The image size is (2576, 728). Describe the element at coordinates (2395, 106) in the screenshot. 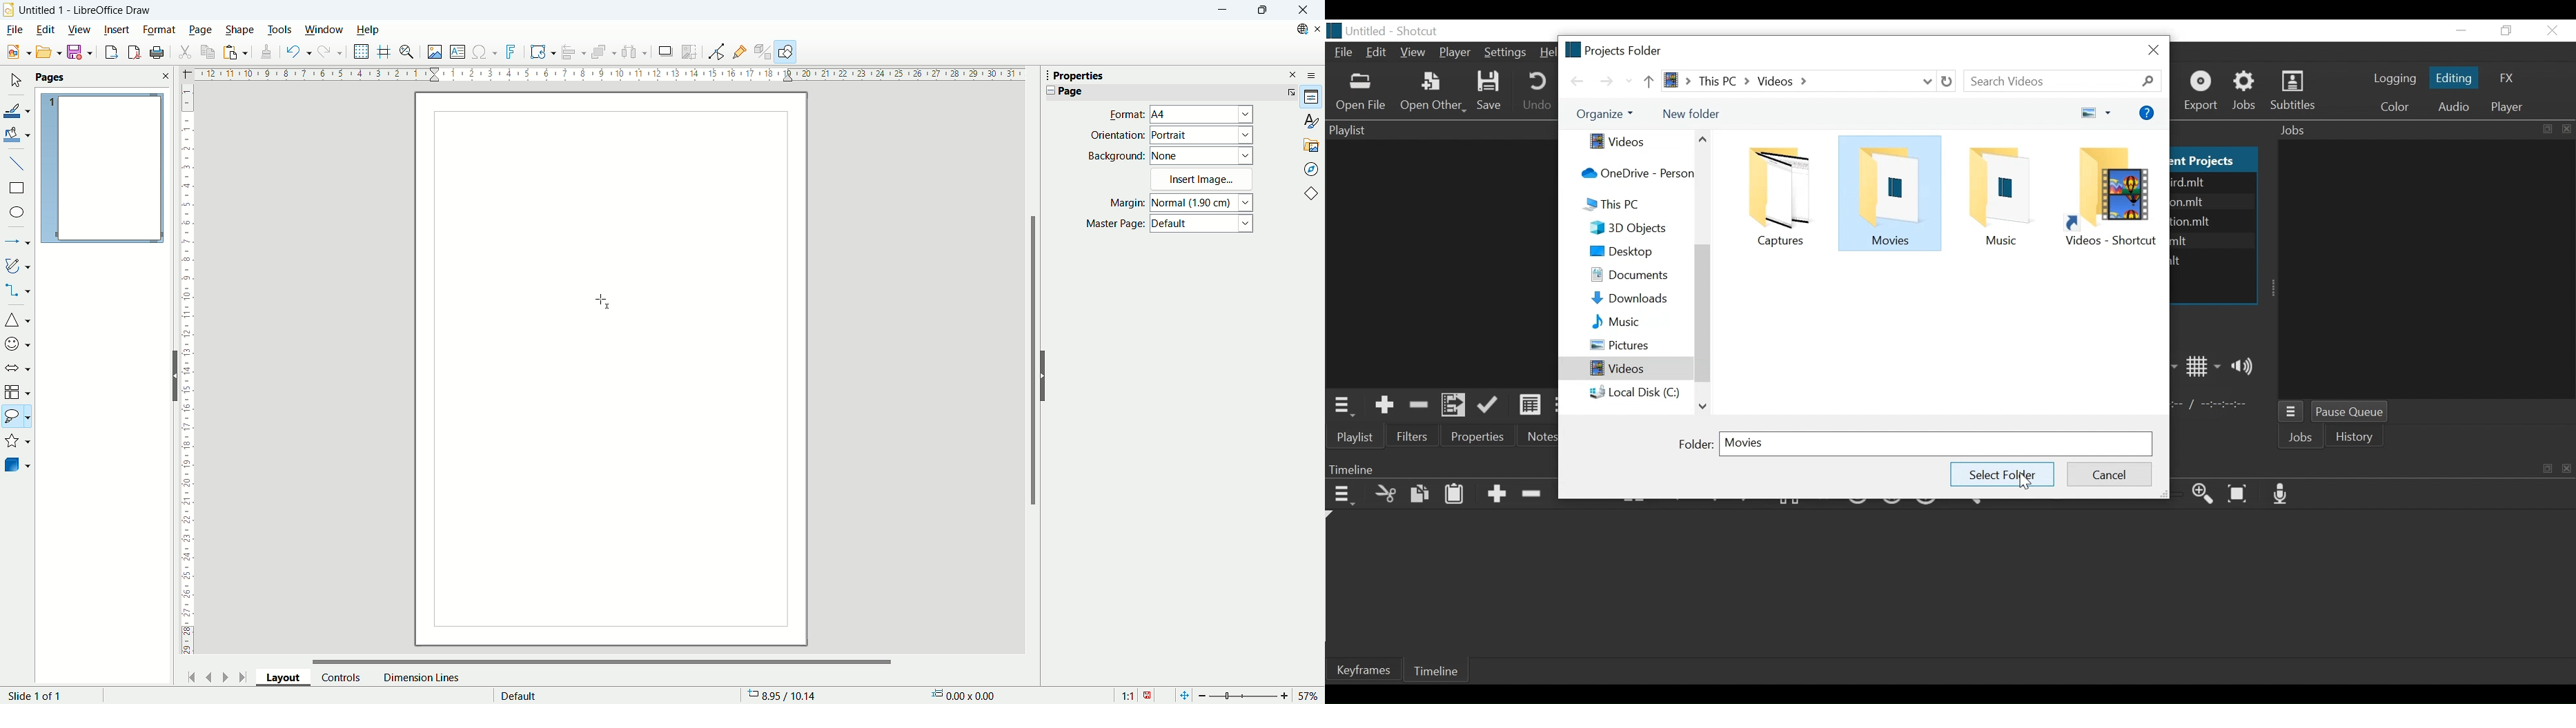

I see `Color` at that location.